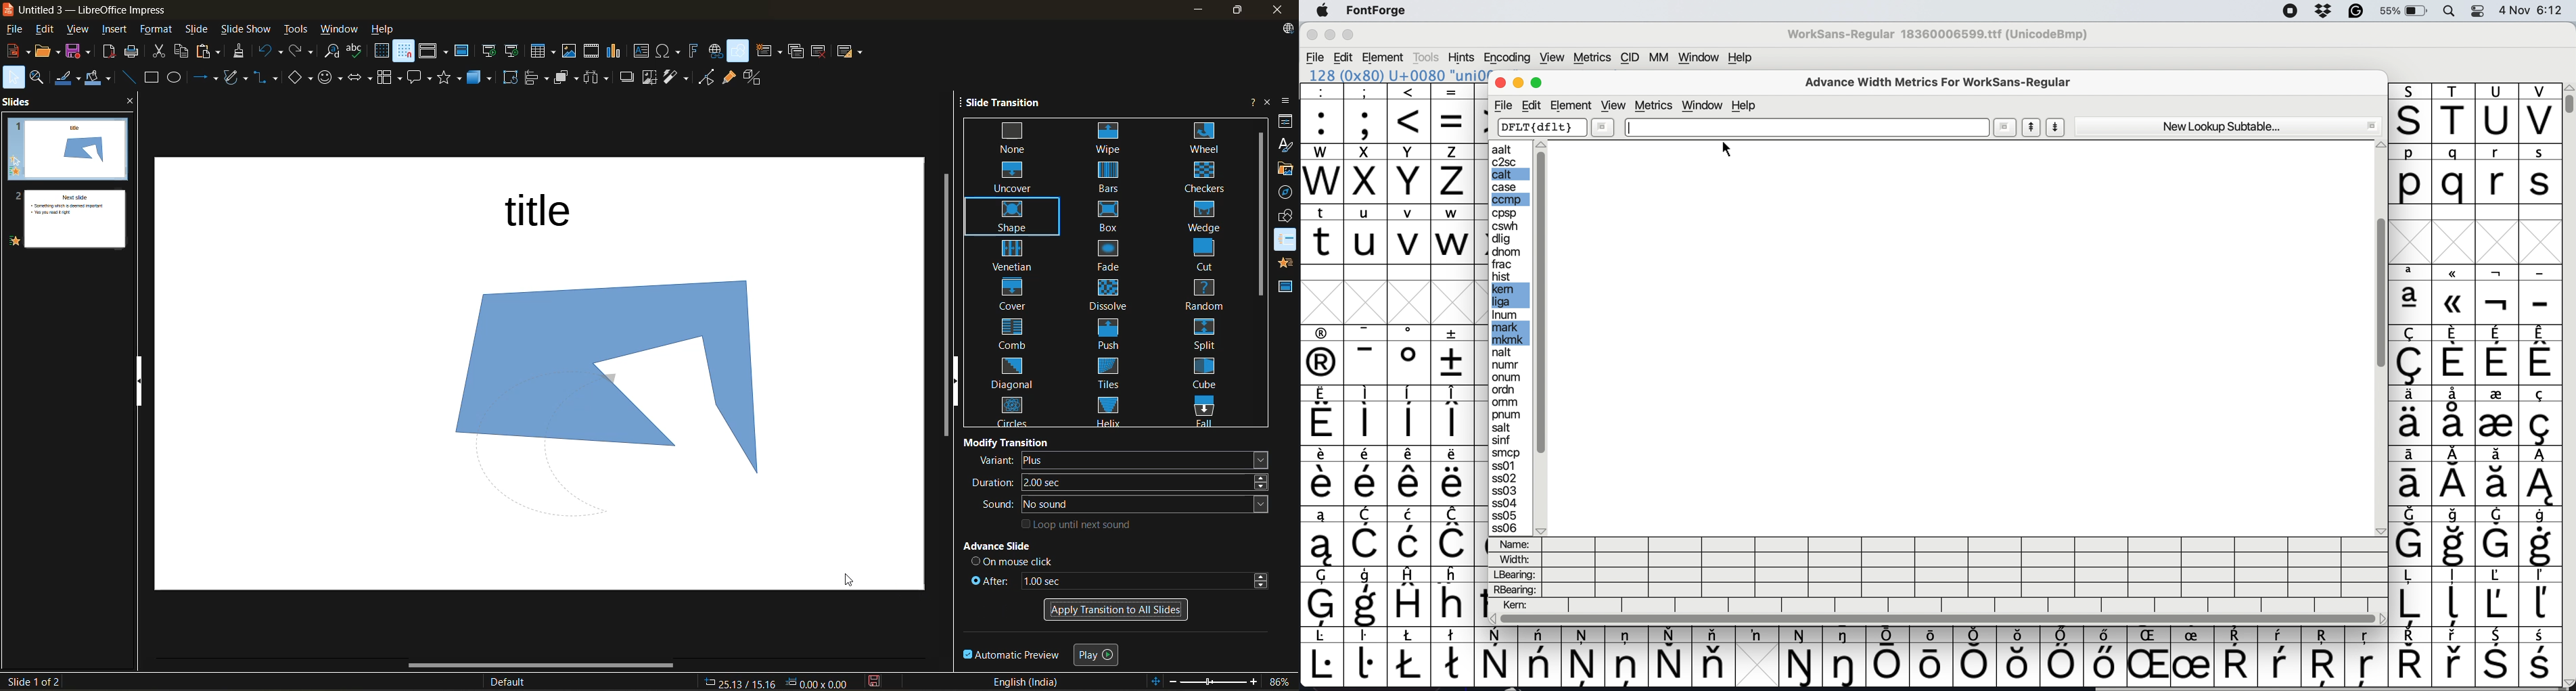  Describe the element at coordinates (1287, 218) in the screenshot. I see `shapes` at that location.